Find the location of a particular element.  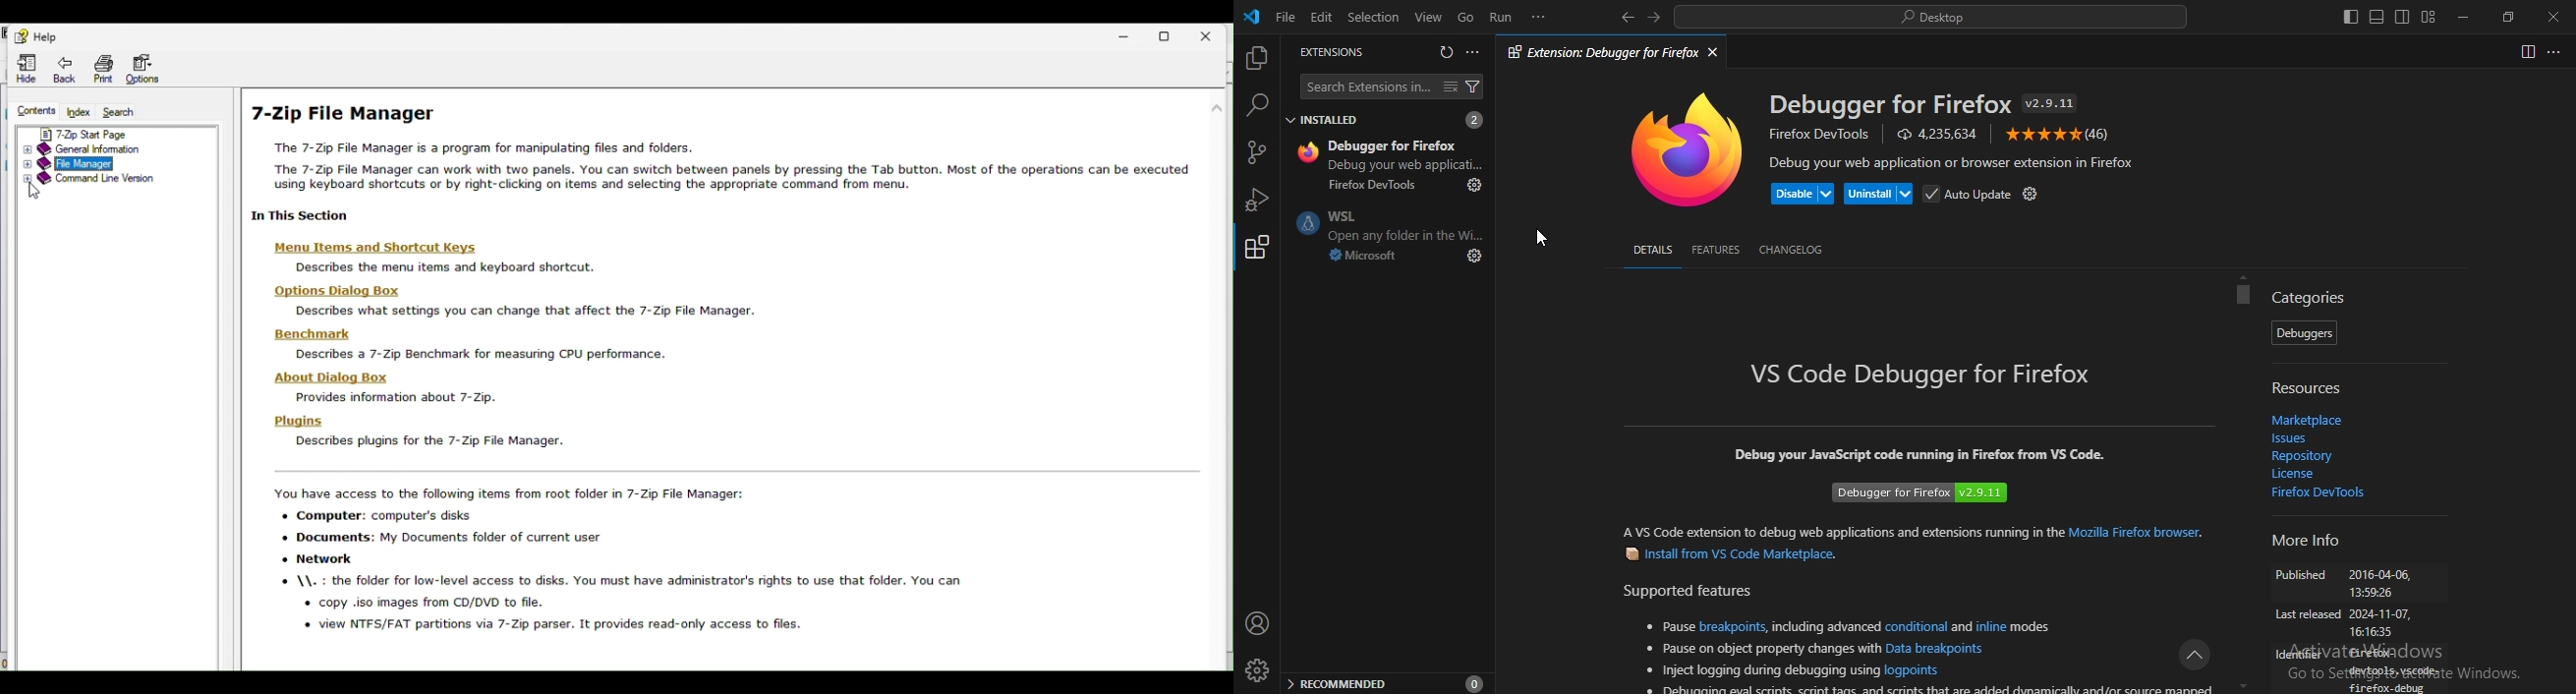

Debugger for Firefox is located at coordinates (1891, 103).